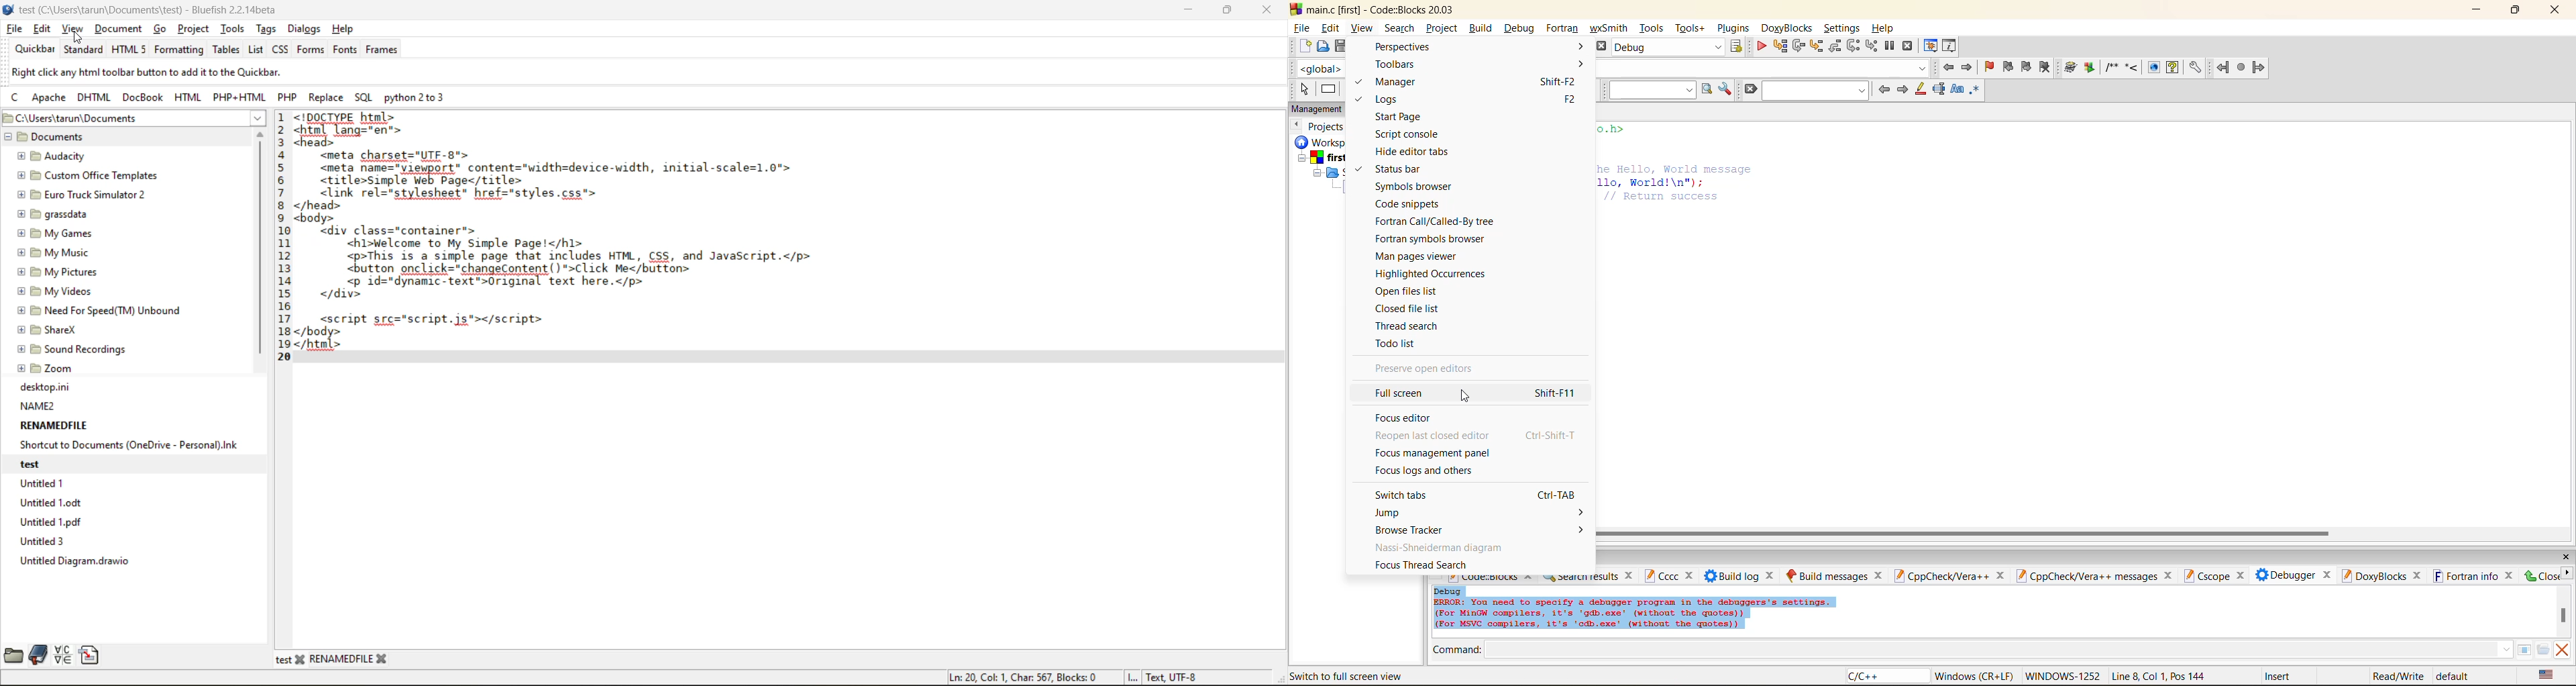 The width and height of the screenshot is (2576, 700). I want to click on Untitled 1.pdf, so click(52, 522).